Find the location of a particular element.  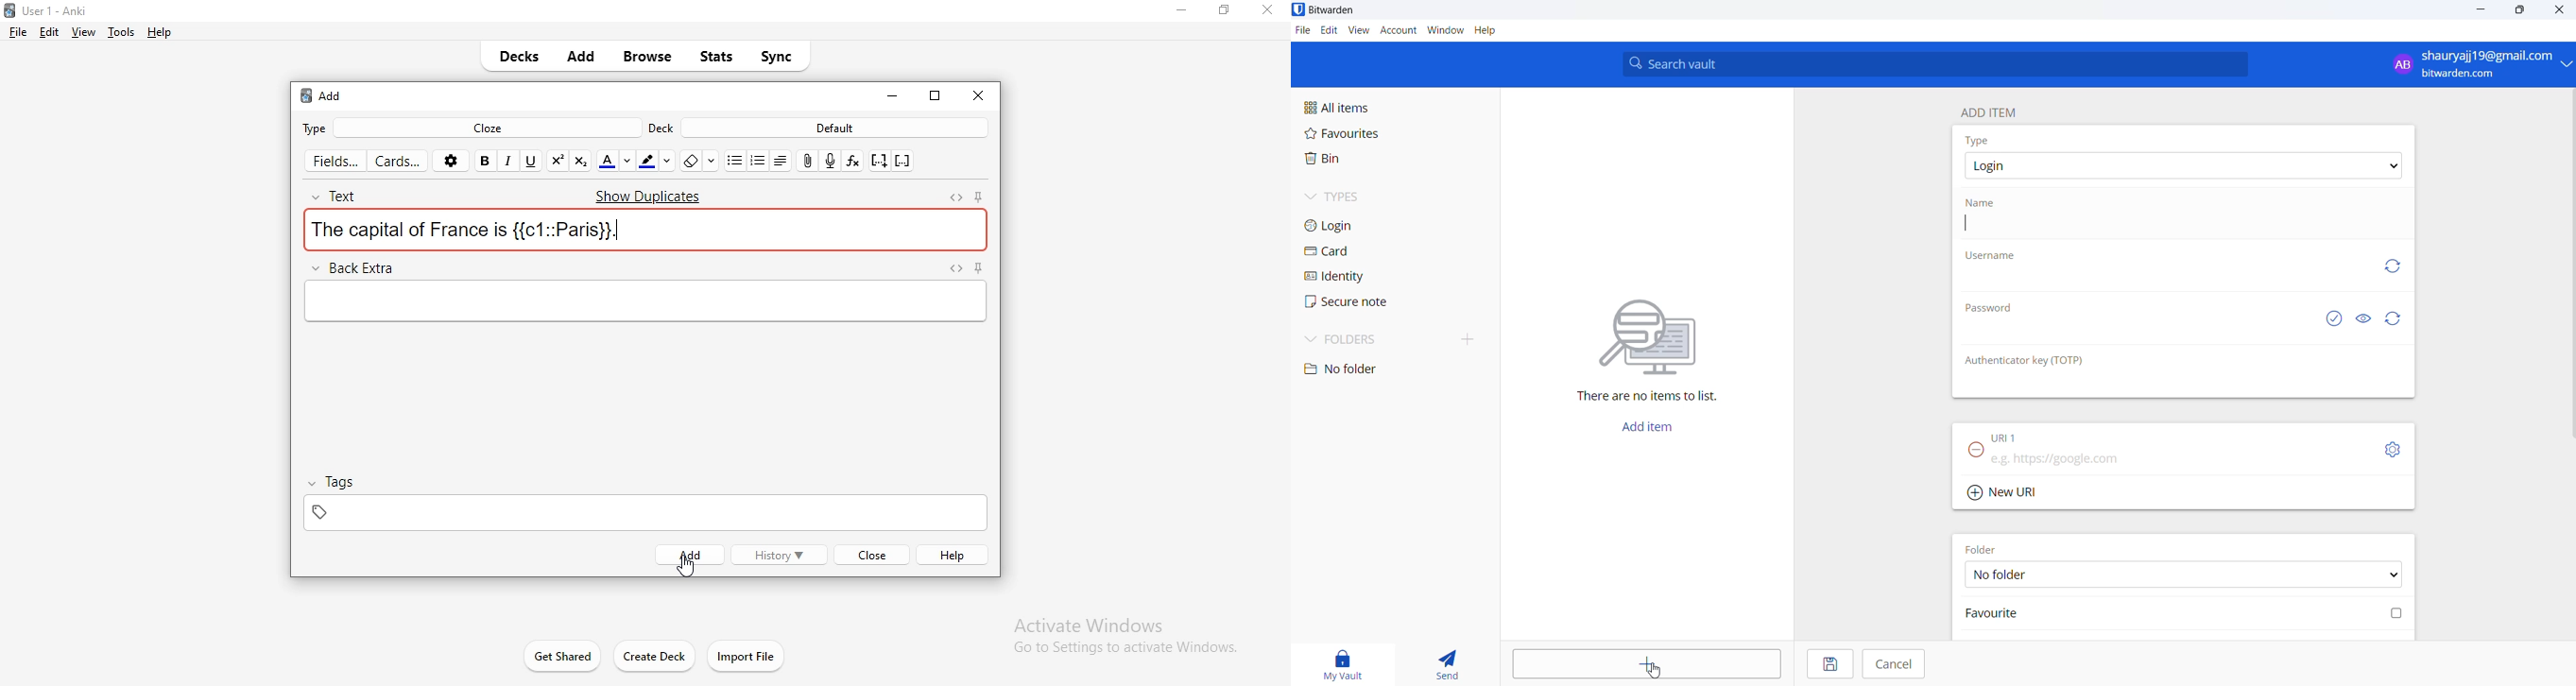

cursor is located at coordinates (684, 558).